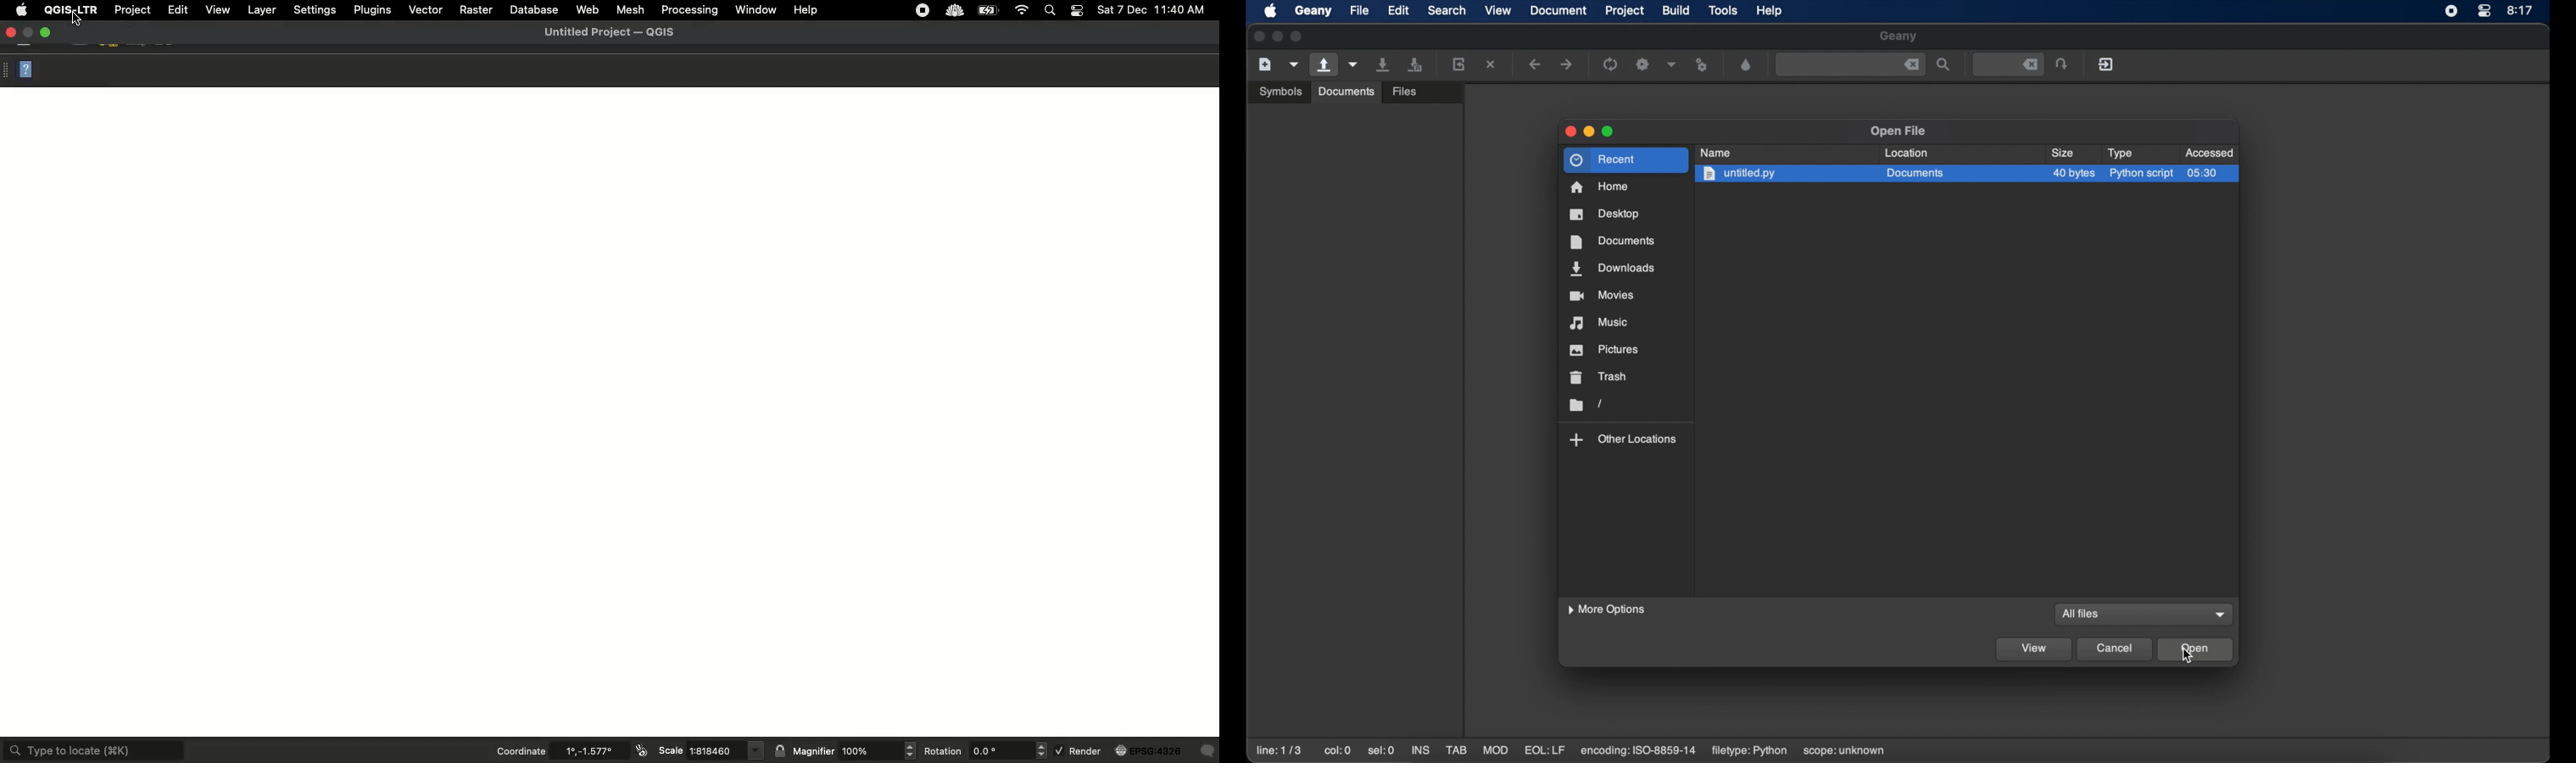  I want to click on quit geany, so click(2106, 64).